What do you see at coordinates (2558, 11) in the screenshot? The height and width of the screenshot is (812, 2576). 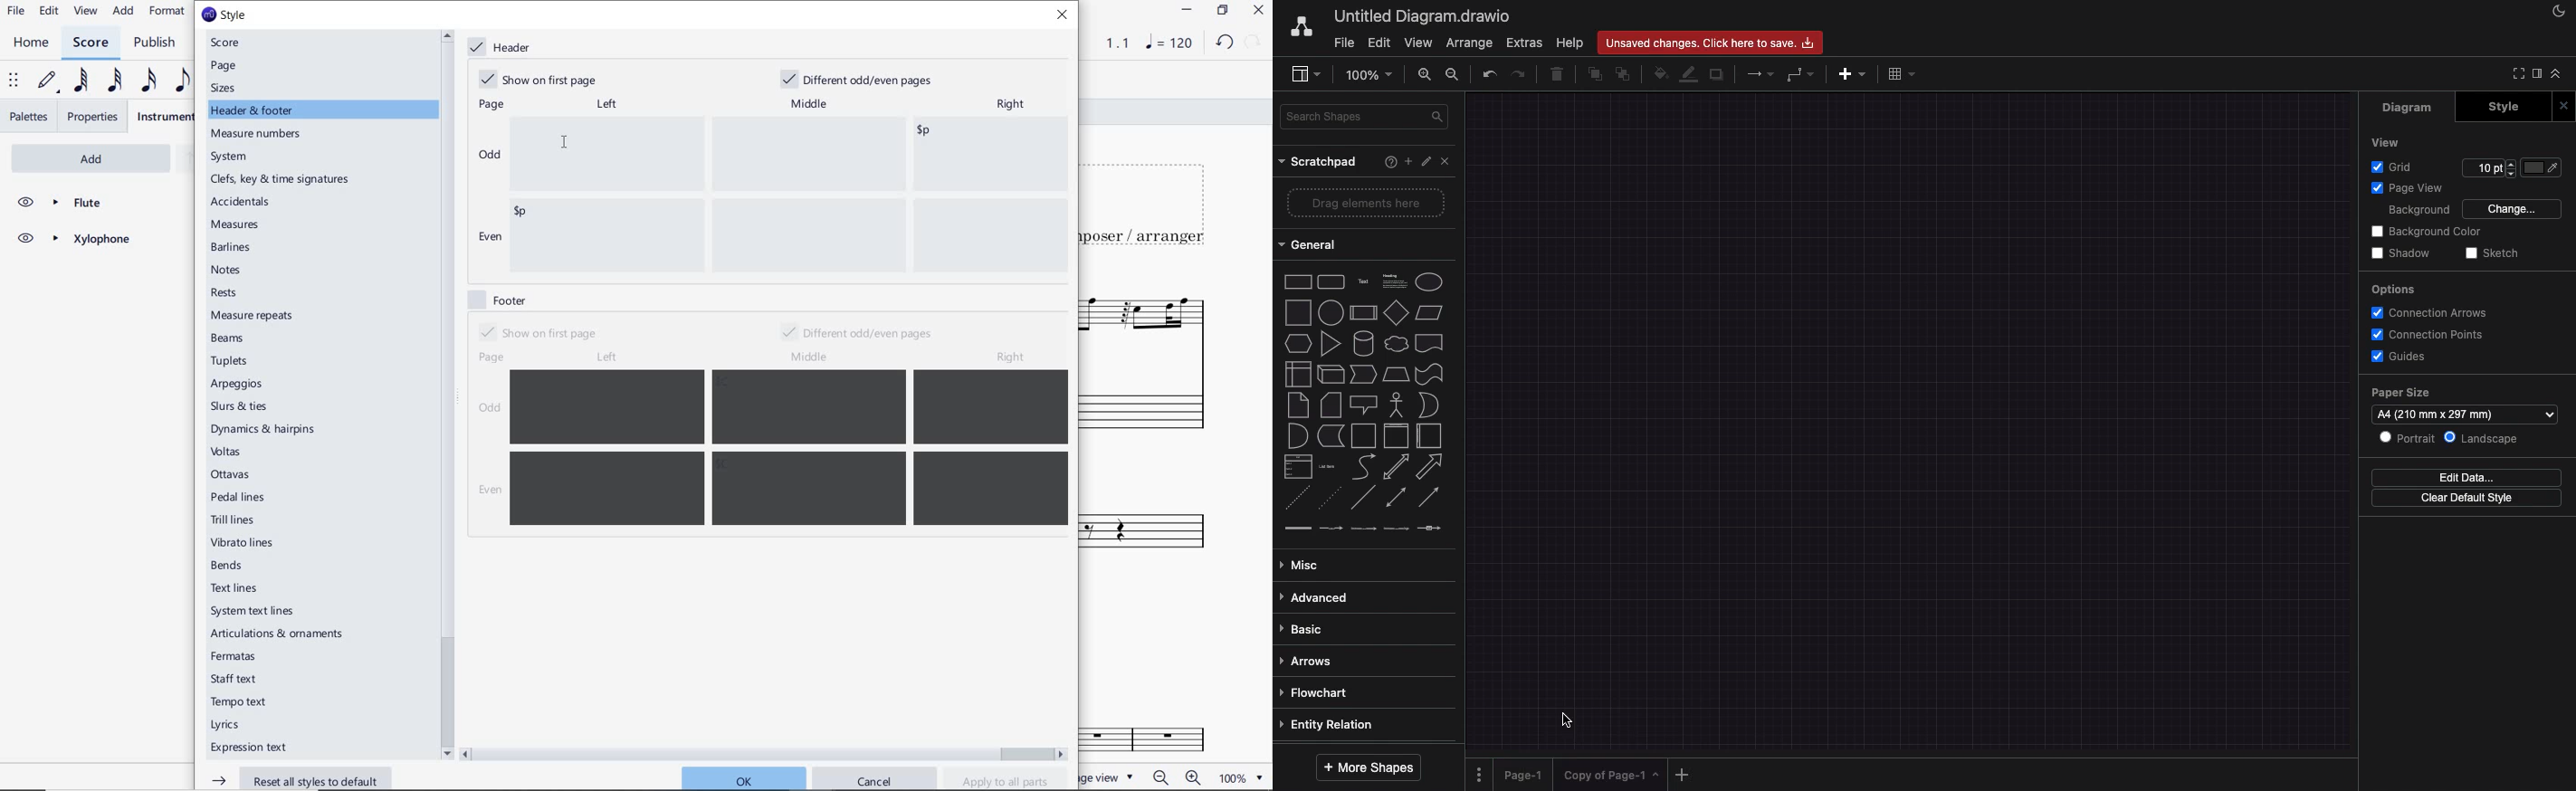 I see `night mode` at bounding box center [2558, 11].